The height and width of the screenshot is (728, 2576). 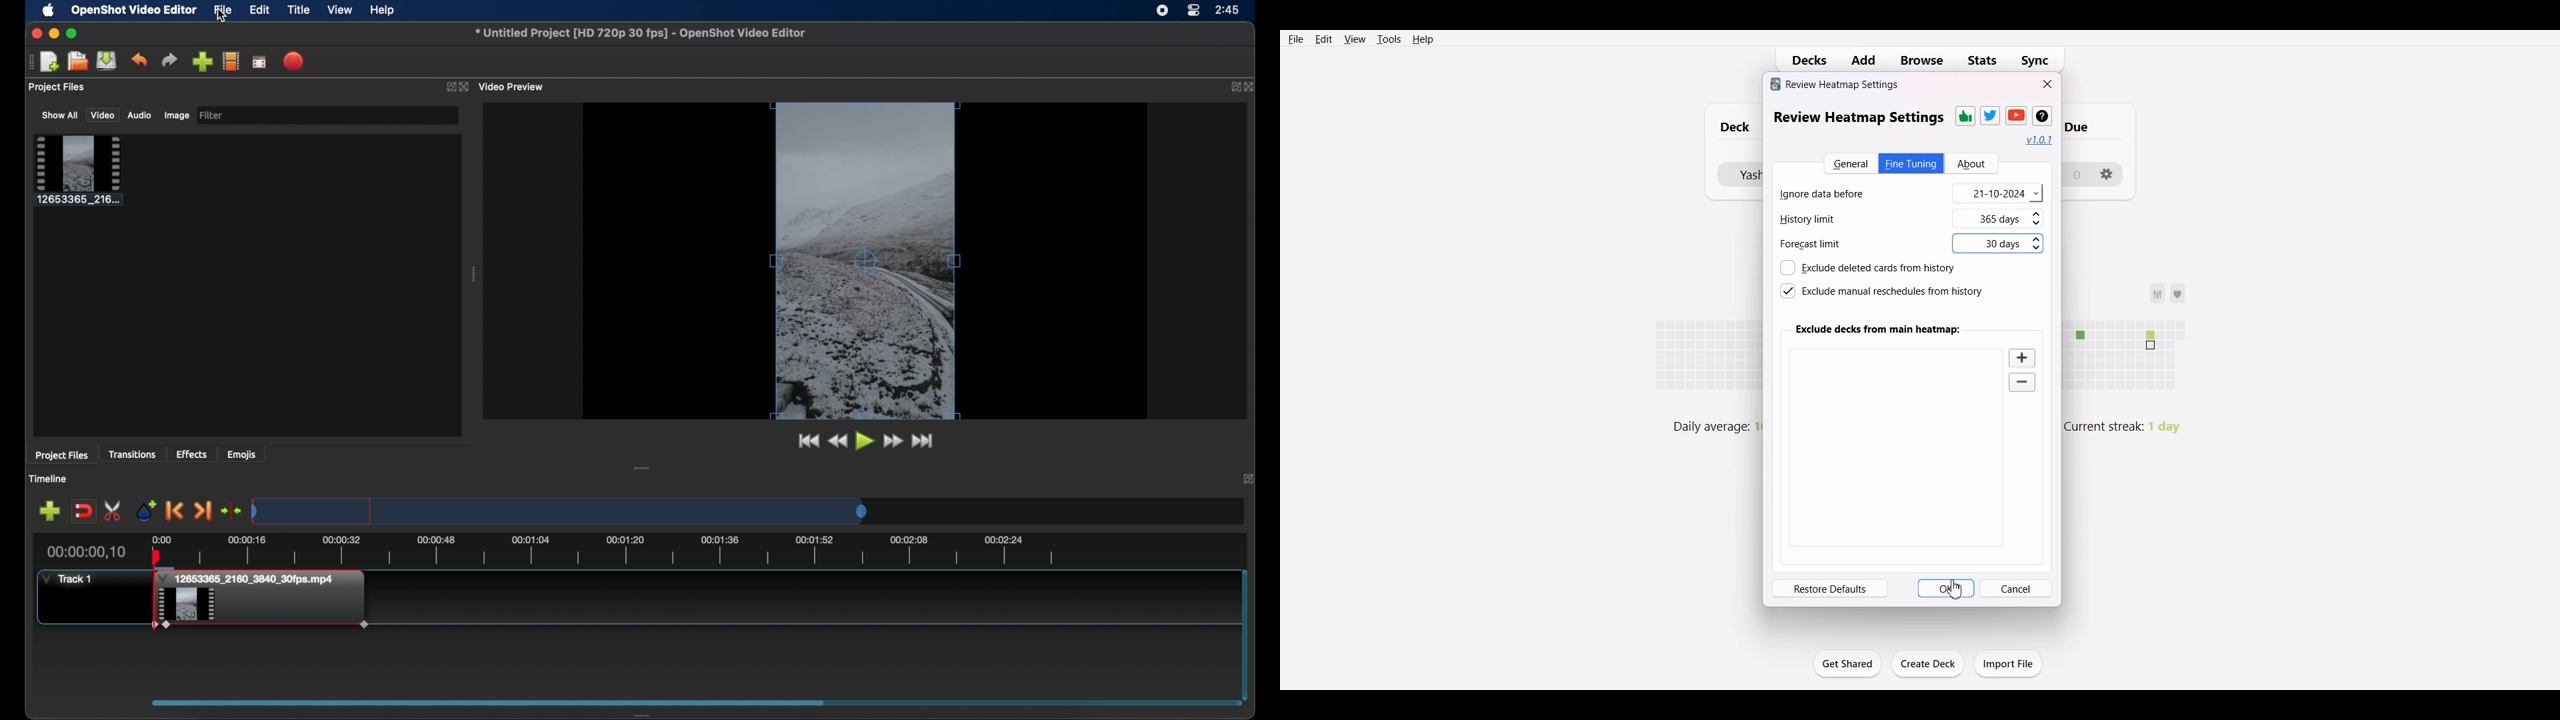 I want to click on History limit, so click(x=1827, y=221).